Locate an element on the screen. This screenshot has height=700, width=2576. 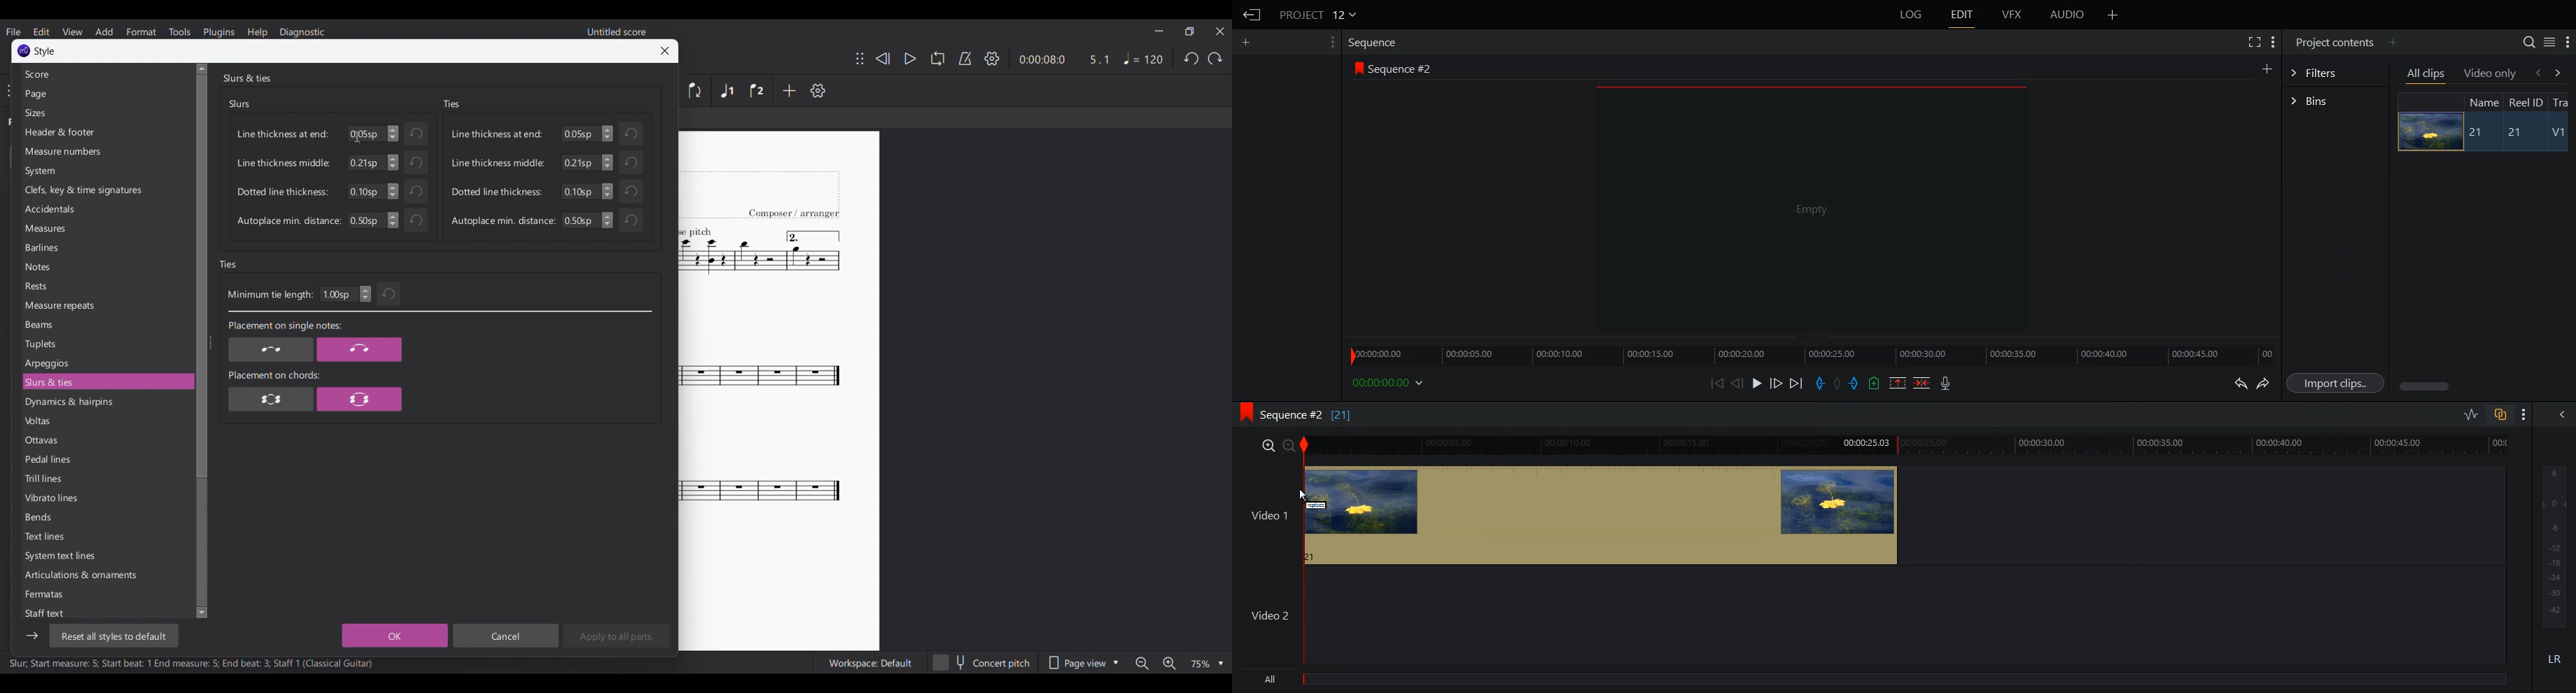
Bins is located at coordinates (2335, 102).